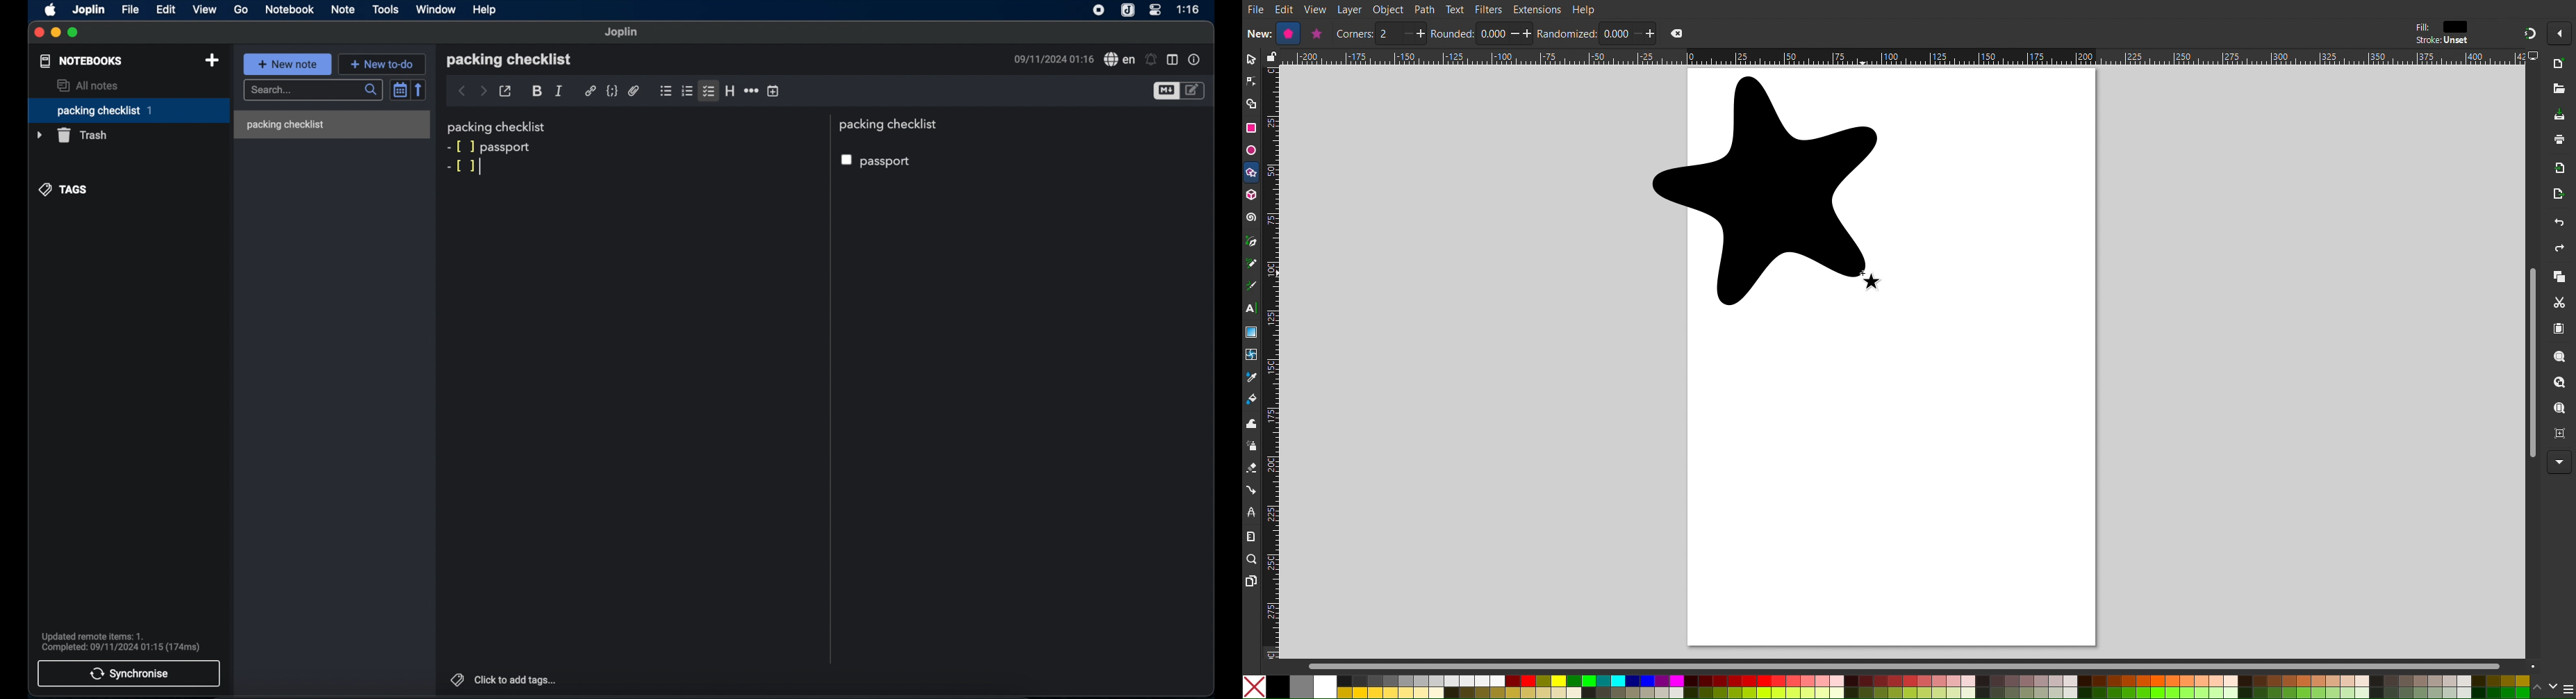  I want to click on synchronise, so click(128, 674).